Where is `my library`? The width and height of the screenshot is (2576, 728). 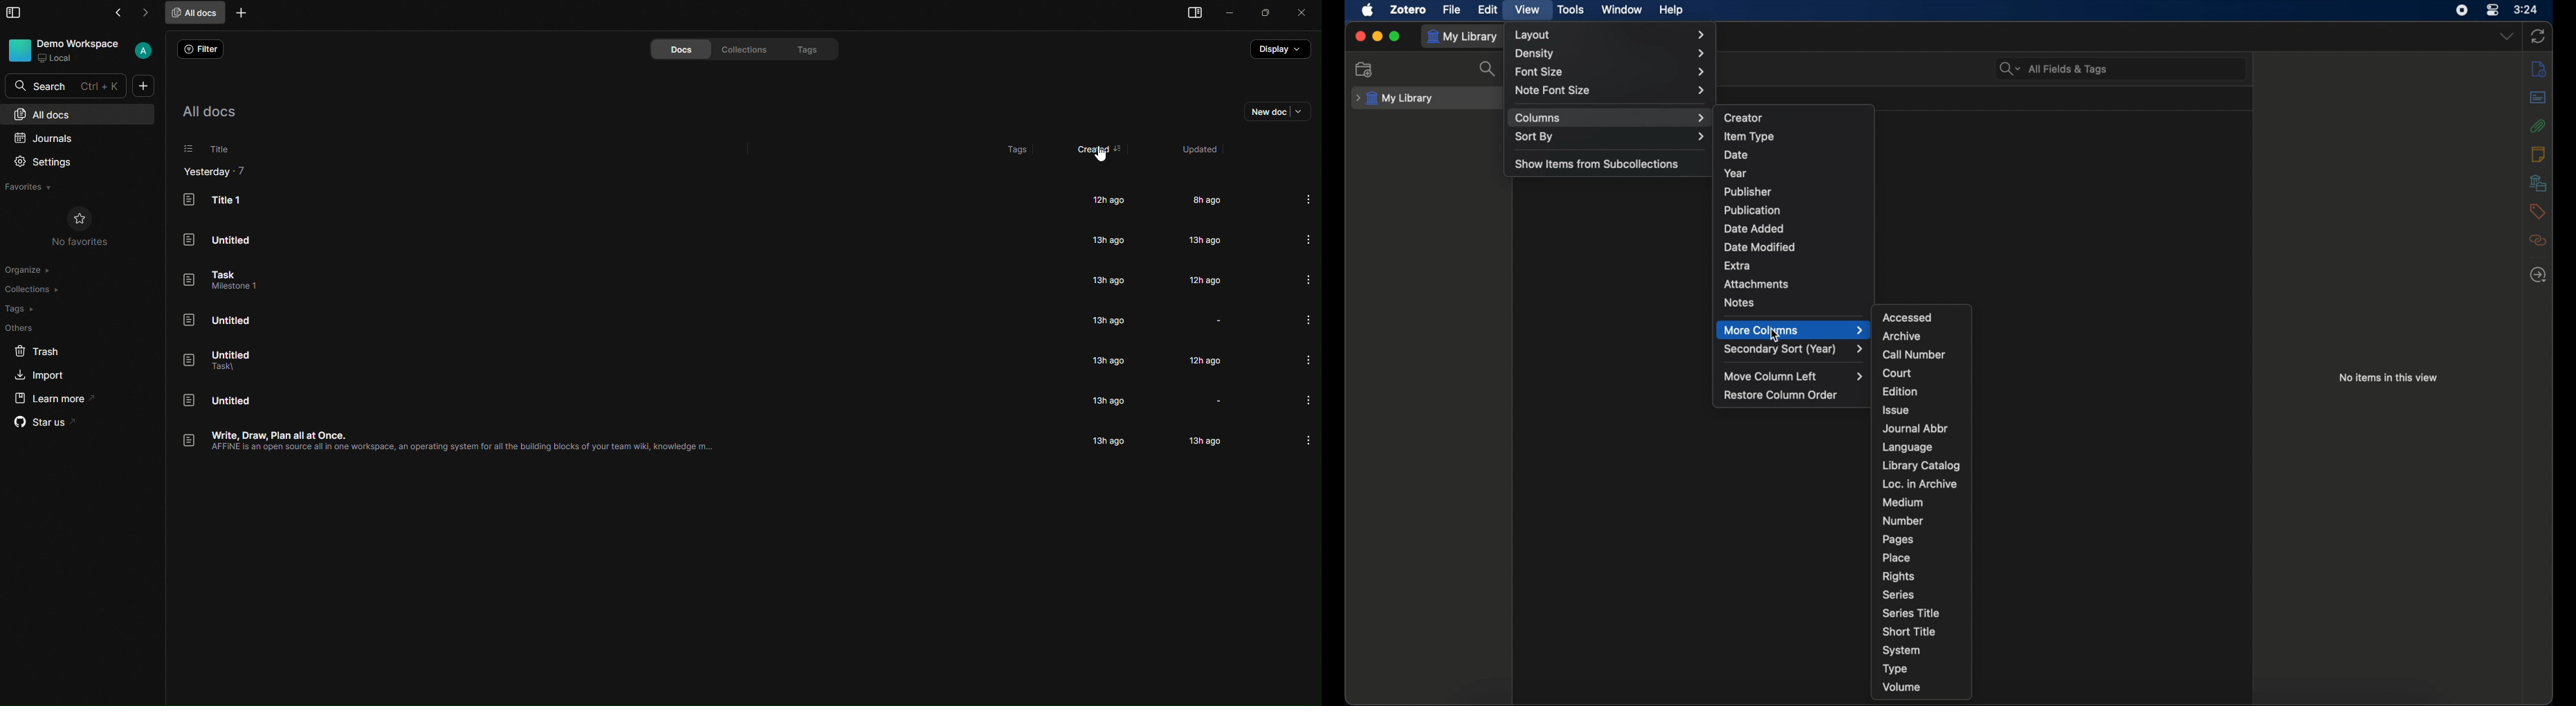 my library is located at coordinates (1465, 37).